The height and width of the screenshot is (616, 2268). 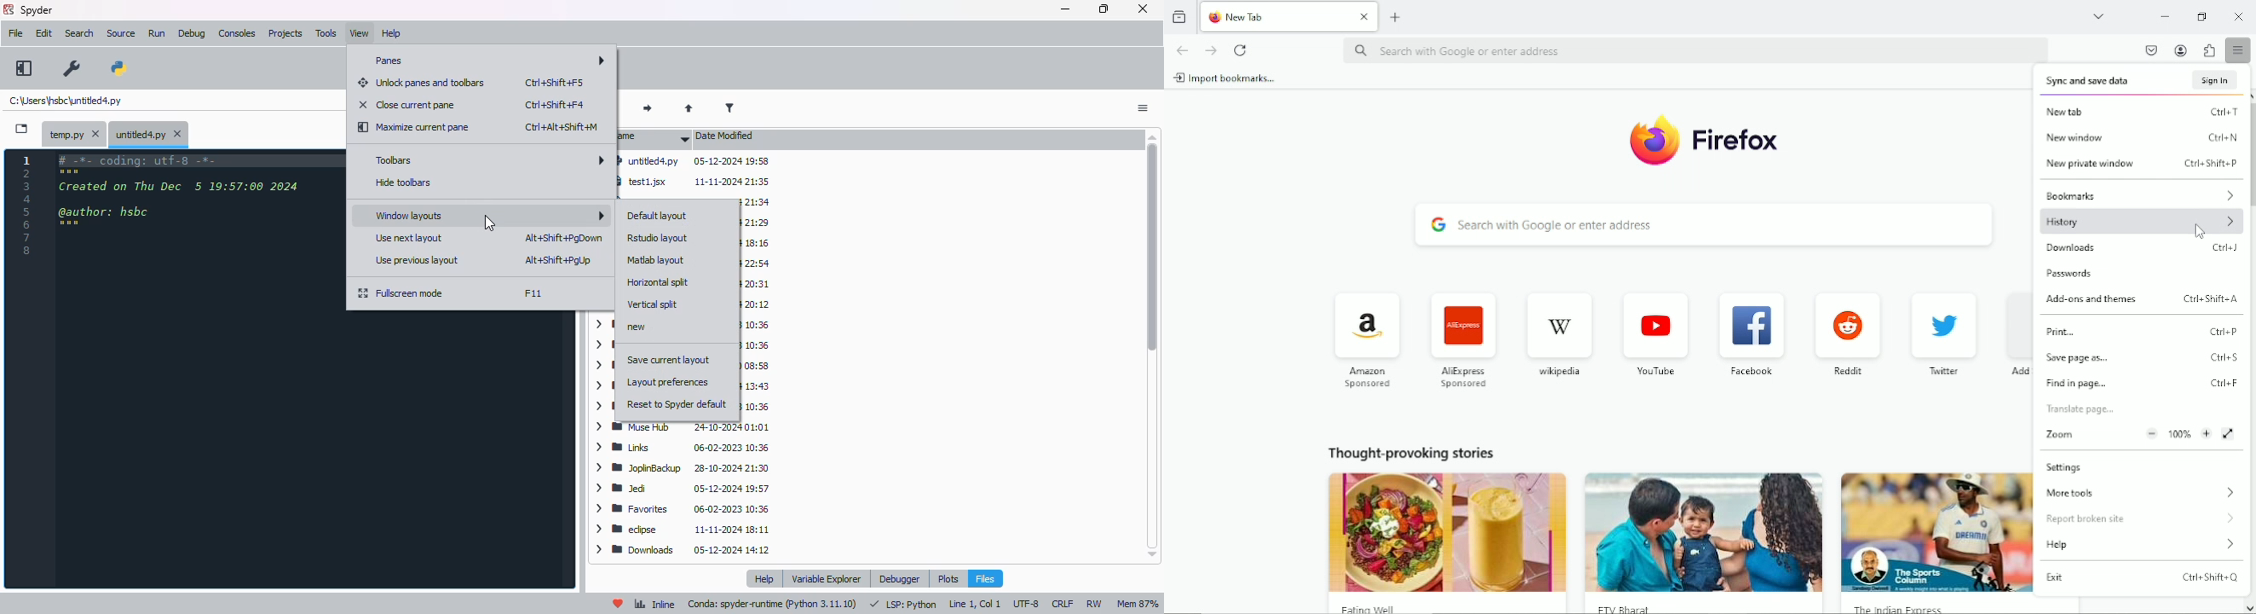 I want to click on videos, so click(x=755, y=264).